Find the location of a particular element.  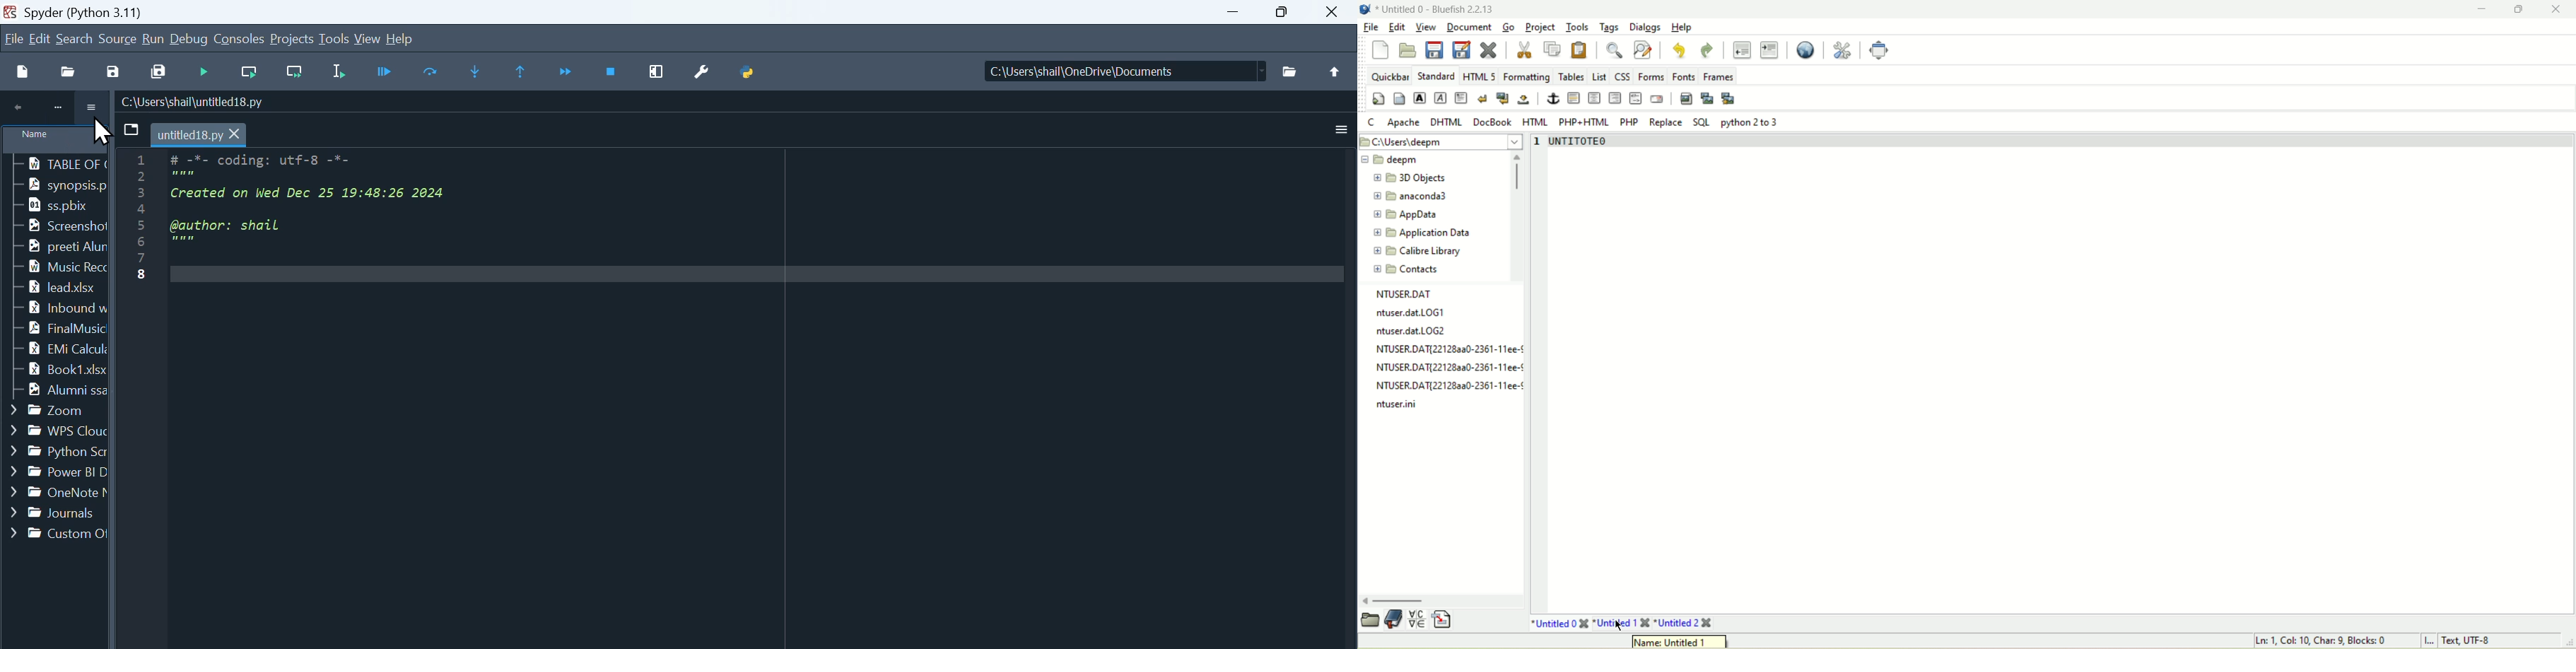

open  is located at coordinates (1370, 620).